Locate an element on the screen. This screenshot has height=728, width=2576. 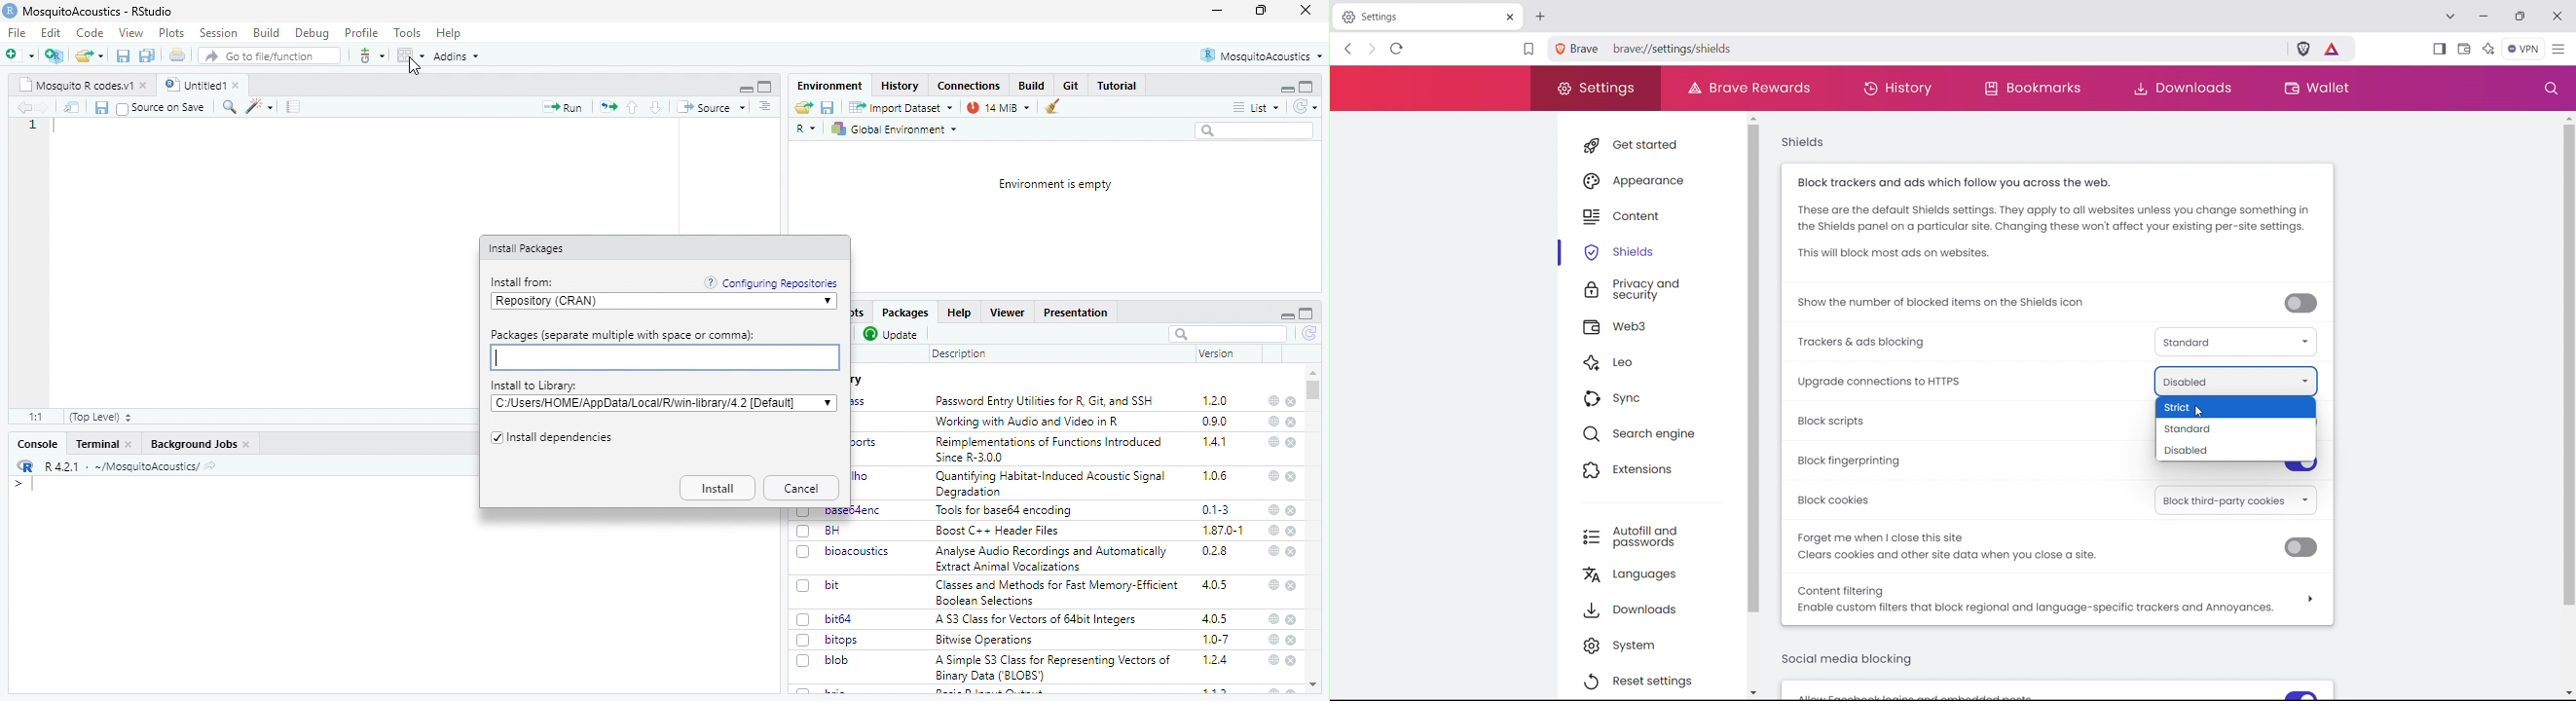
Boost C++ Header Files is located at coordinates (1003, 531).